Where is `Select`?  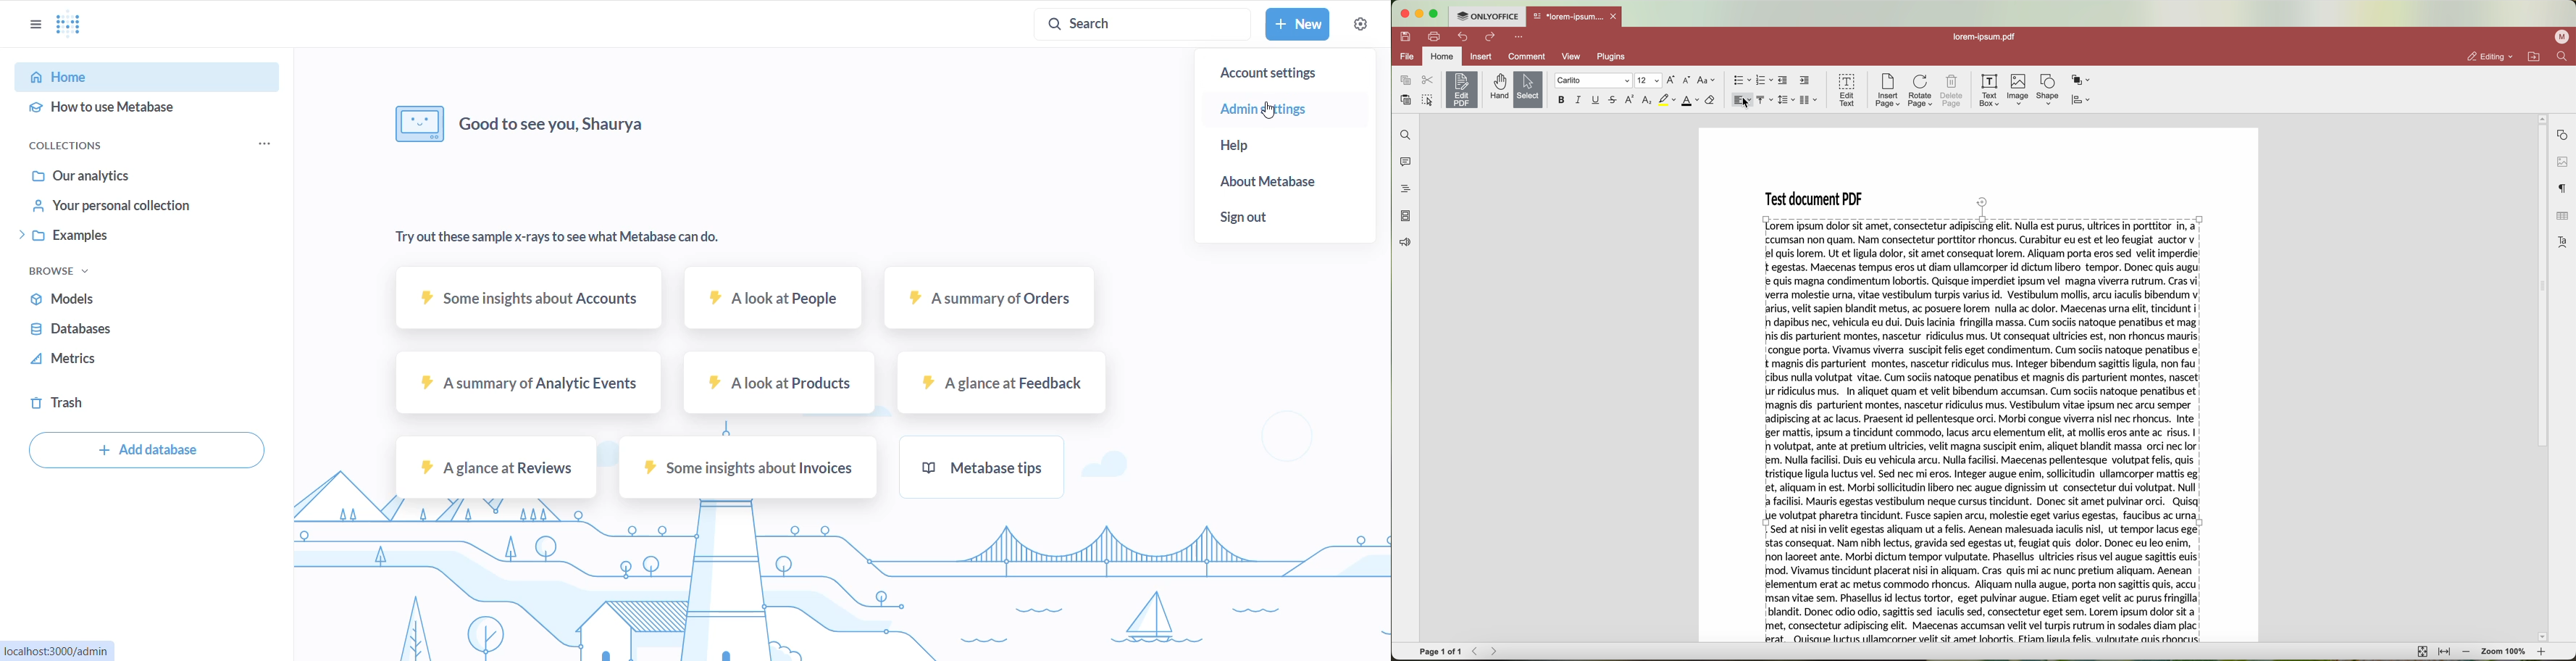 Select is located at coordinates (1528, 89).